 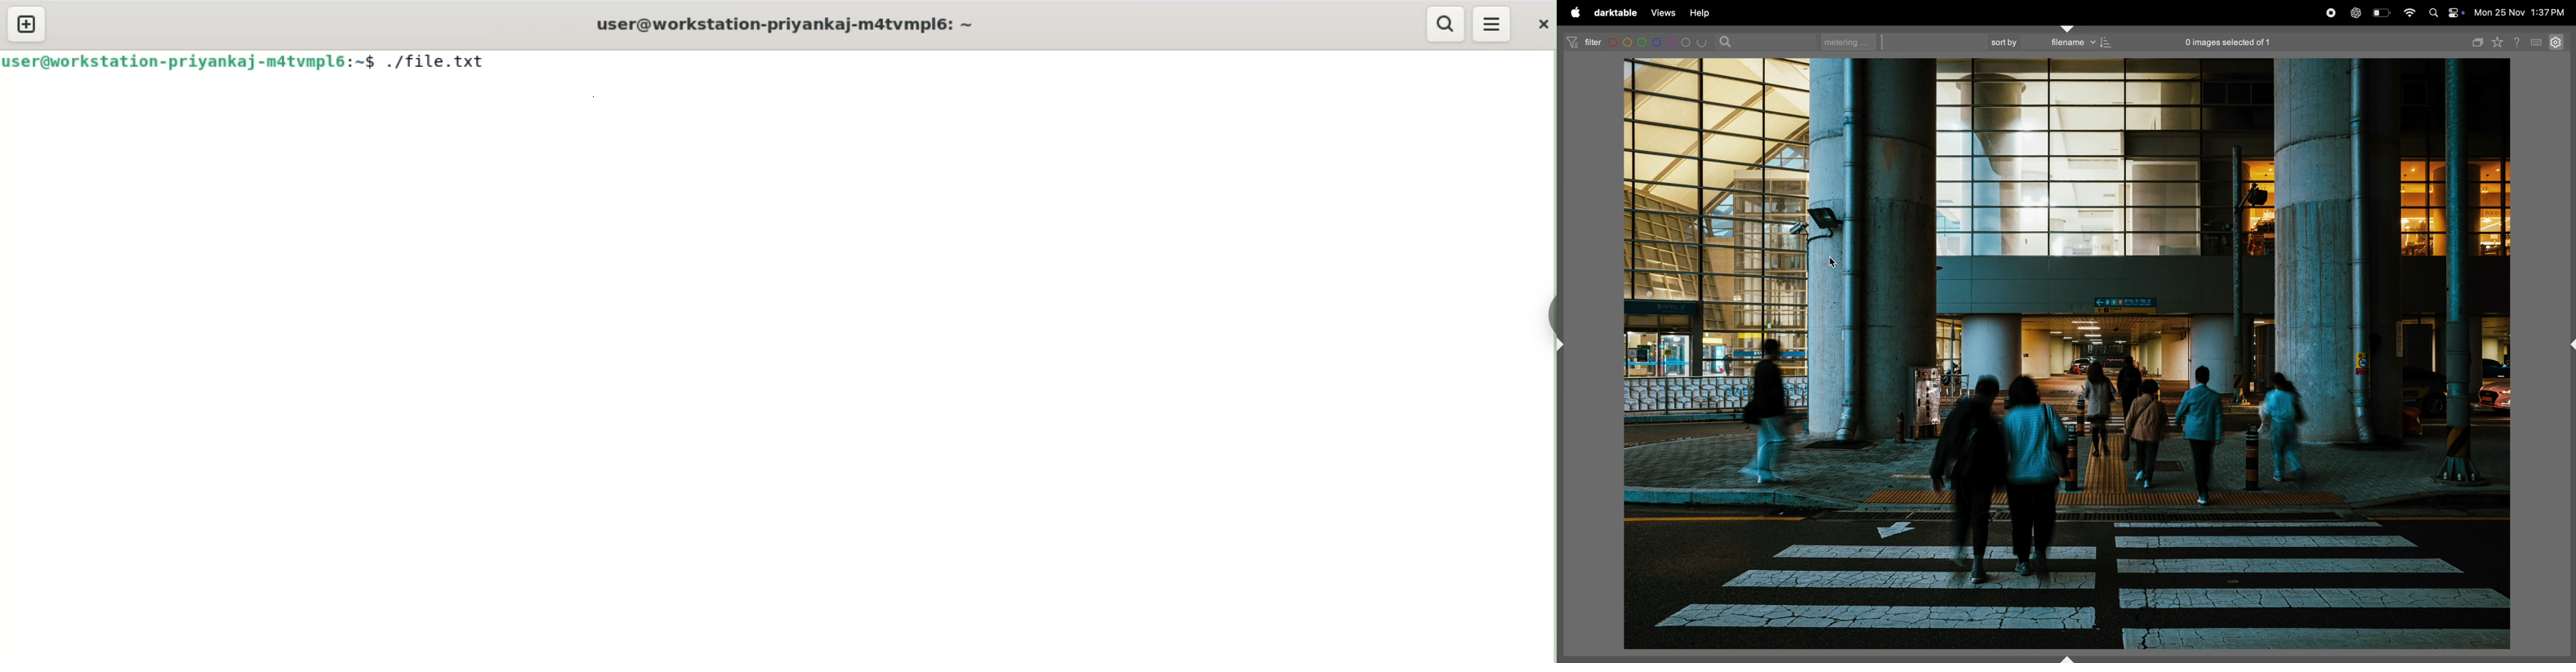 What do you see at coordinates (1727, 42) in the screenshot?
I see `search` at bounding box center [1727, 42].